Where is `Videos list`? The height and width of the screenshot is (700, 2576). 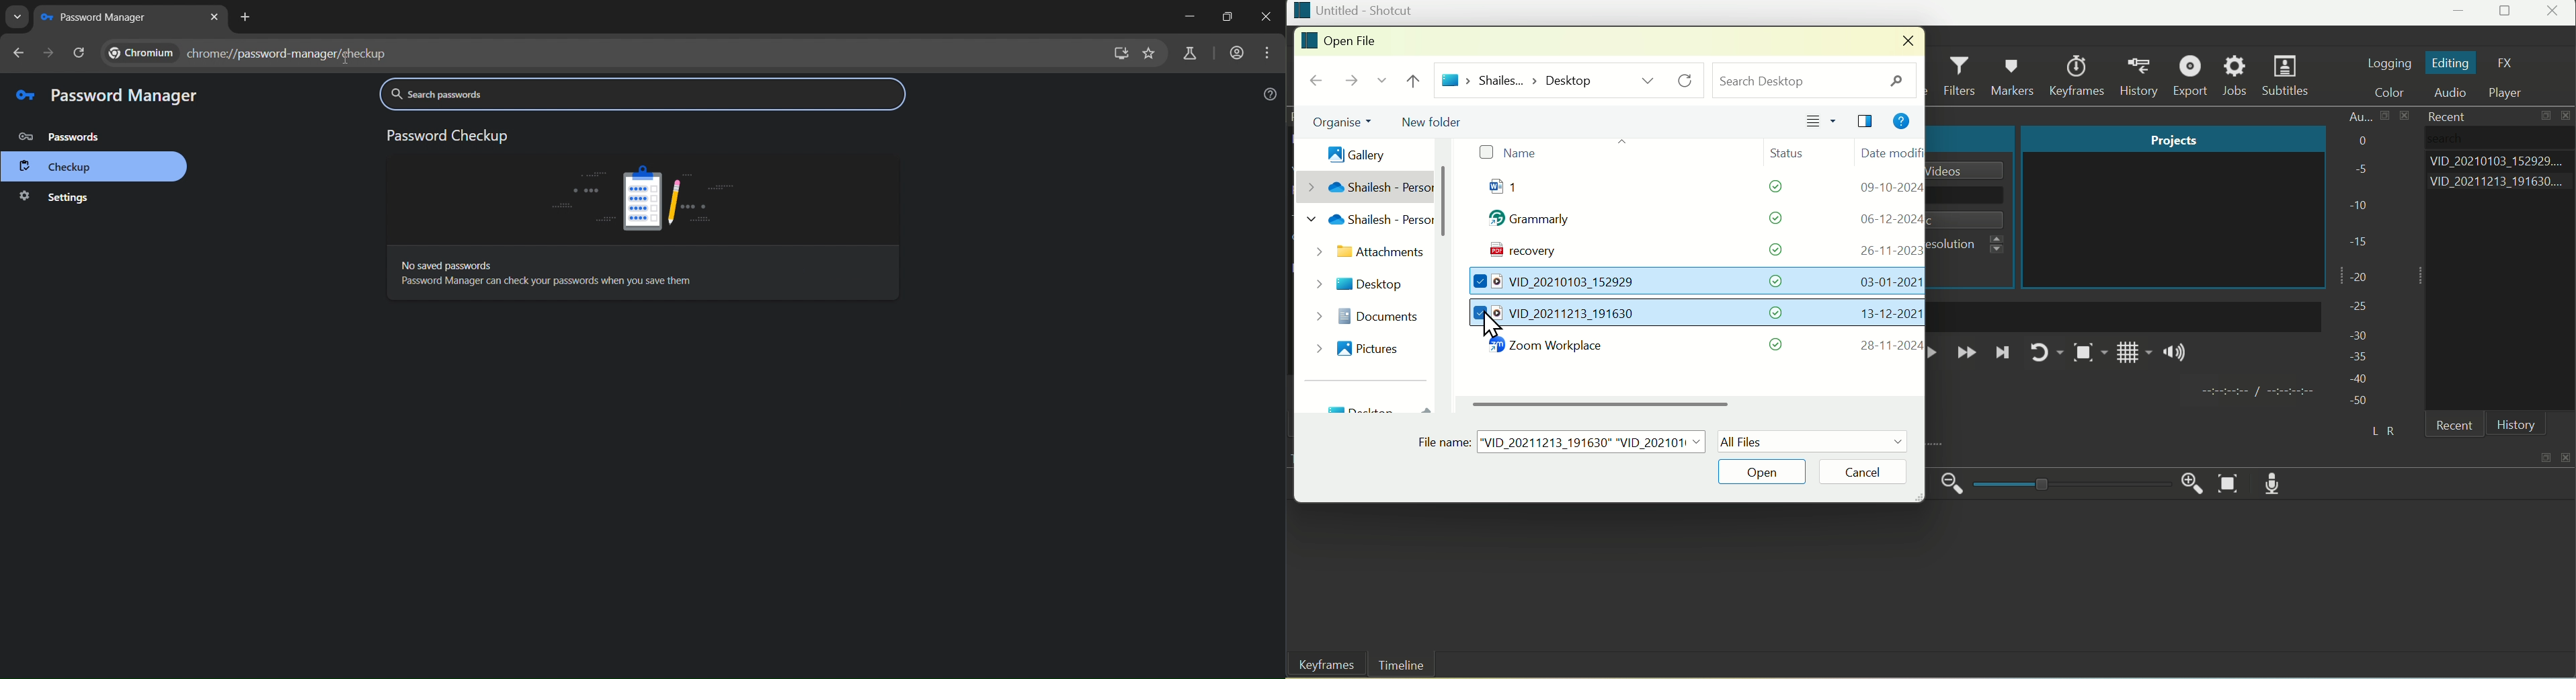 Videos list is located at coordinates (2501, 184).